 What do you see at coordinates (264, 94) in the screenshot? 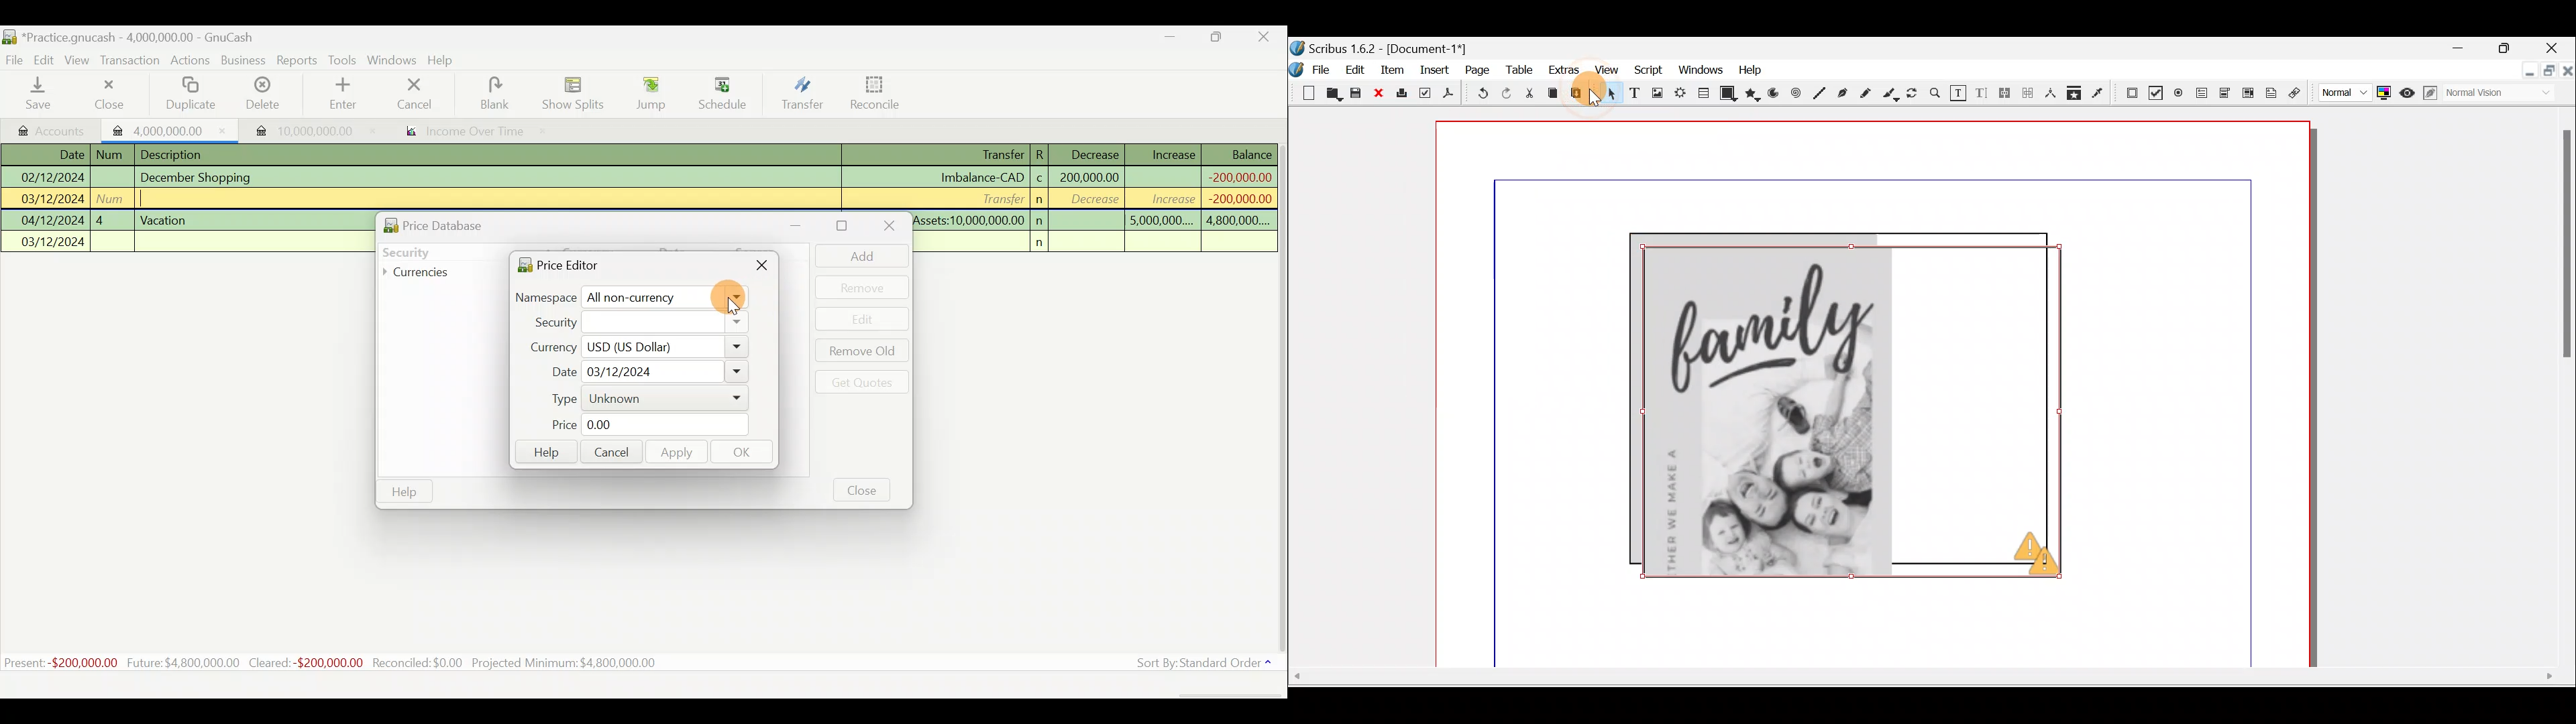
I see `Delete` at bounding box center [264, 94].